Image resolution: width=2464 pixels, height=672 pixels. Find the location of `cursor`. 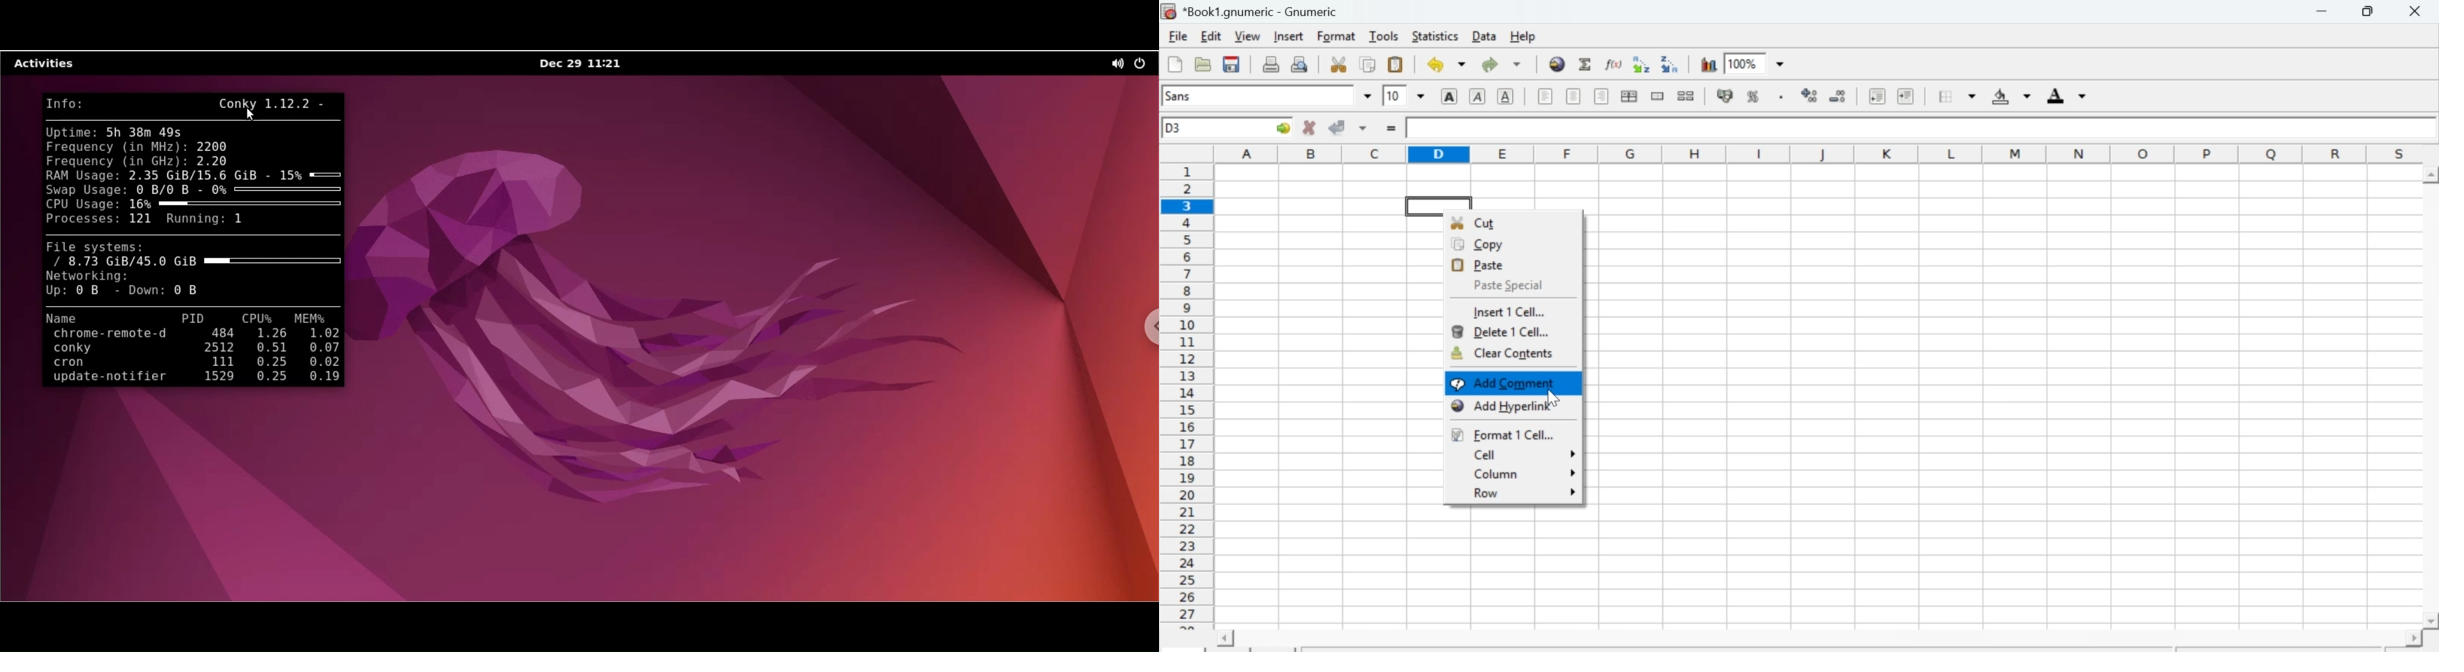

cursor is located at coordinates (1554, 398).